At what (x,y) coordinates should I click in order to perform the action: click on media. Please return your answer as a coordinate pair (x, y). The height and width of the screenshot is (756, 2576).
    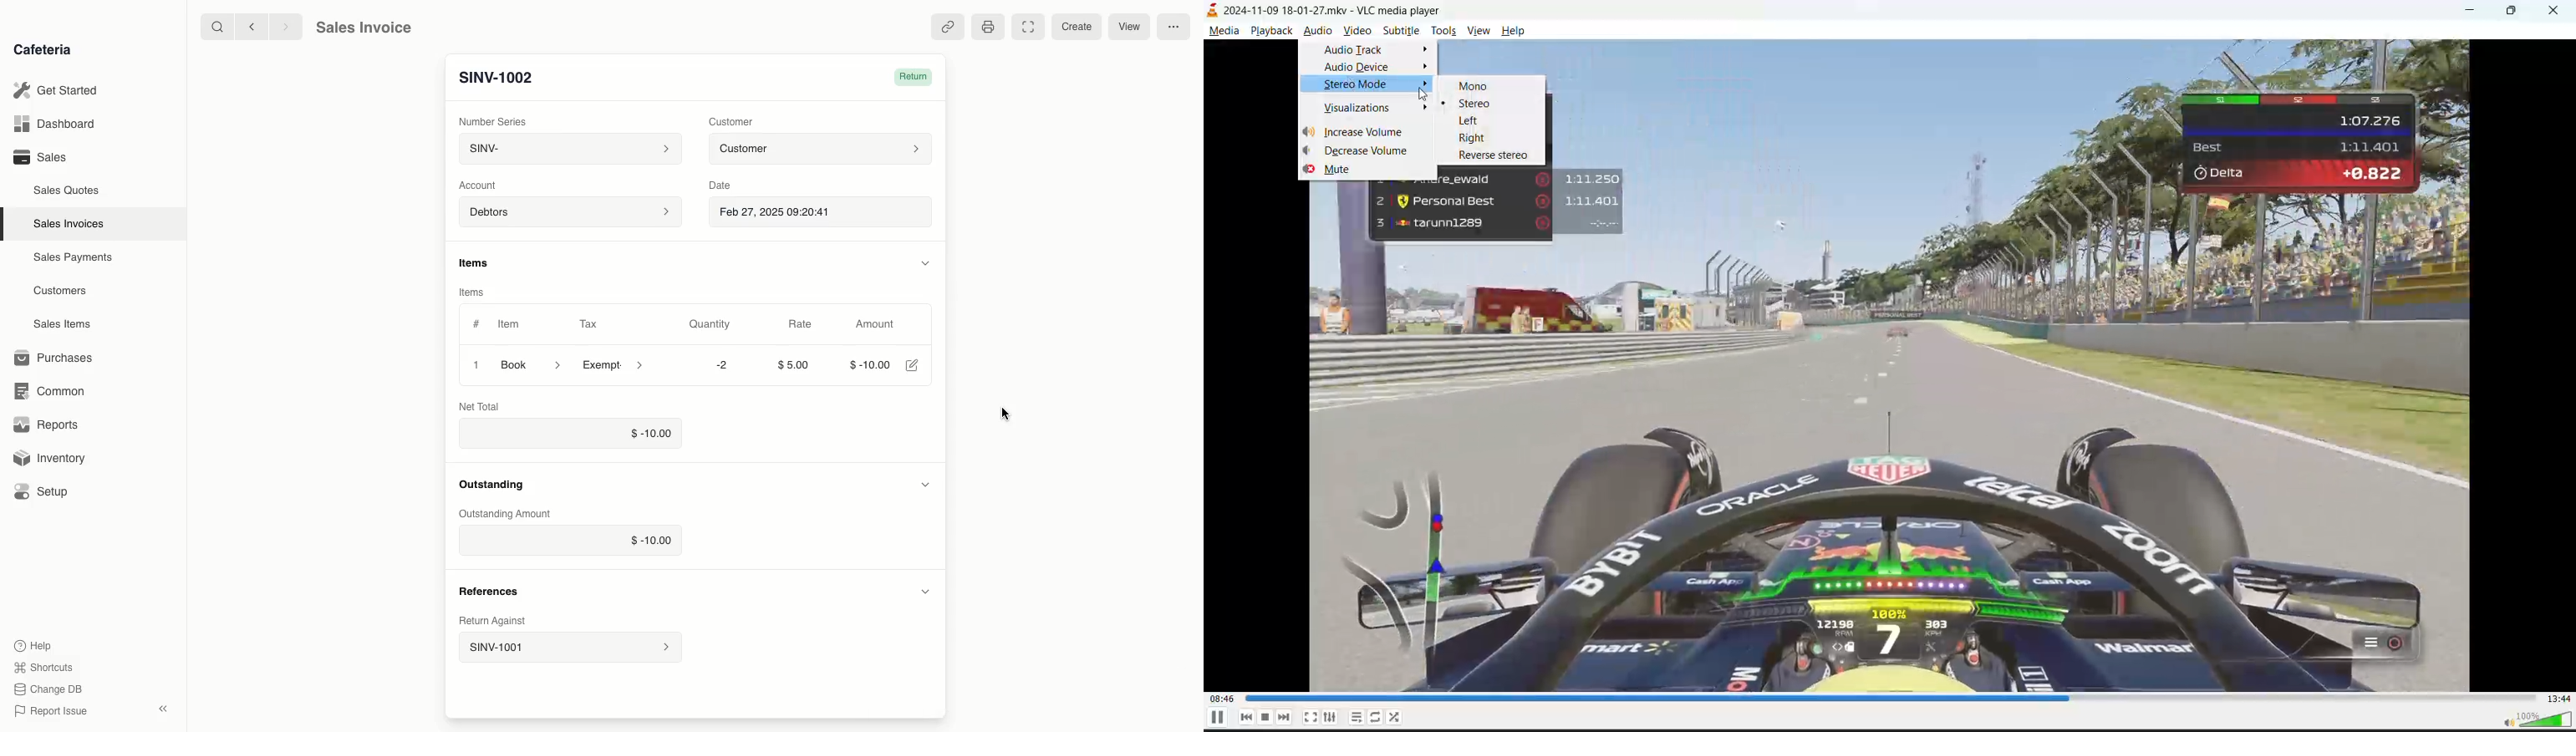
    Looking at the image, I should click on (1225, 31).